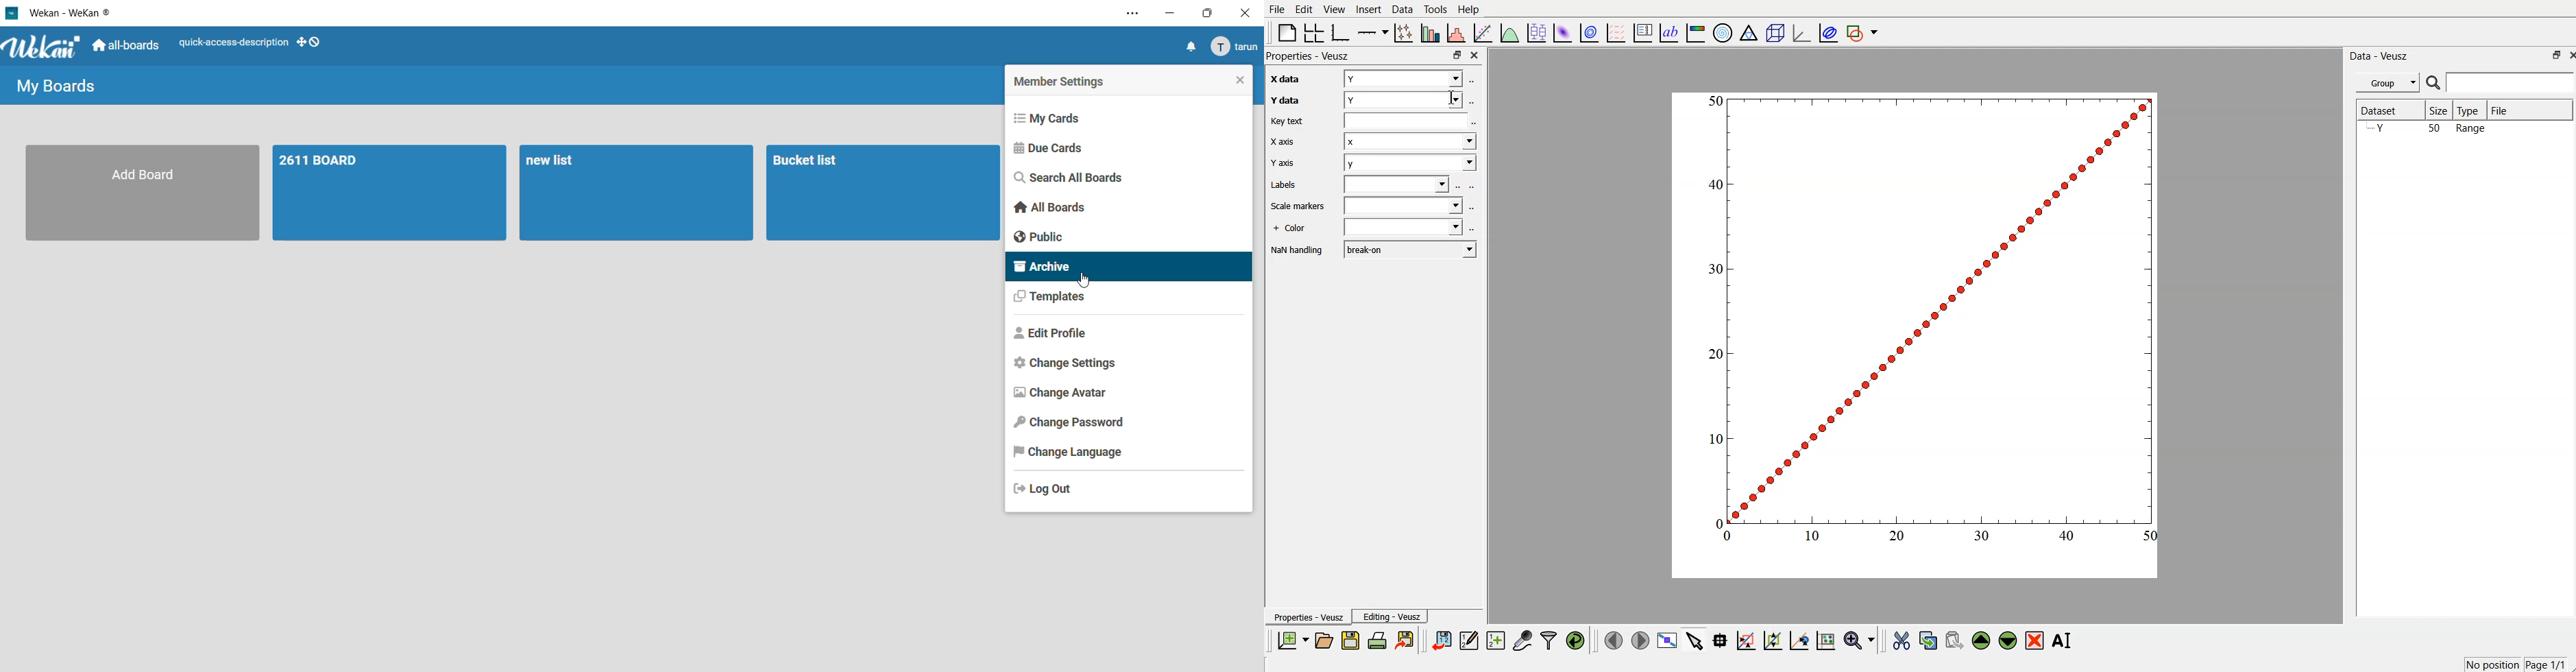  What do you see at coordinates (1075, 179) in the screenshot?
I see `search all boards` at bounding box center [1075, 179].